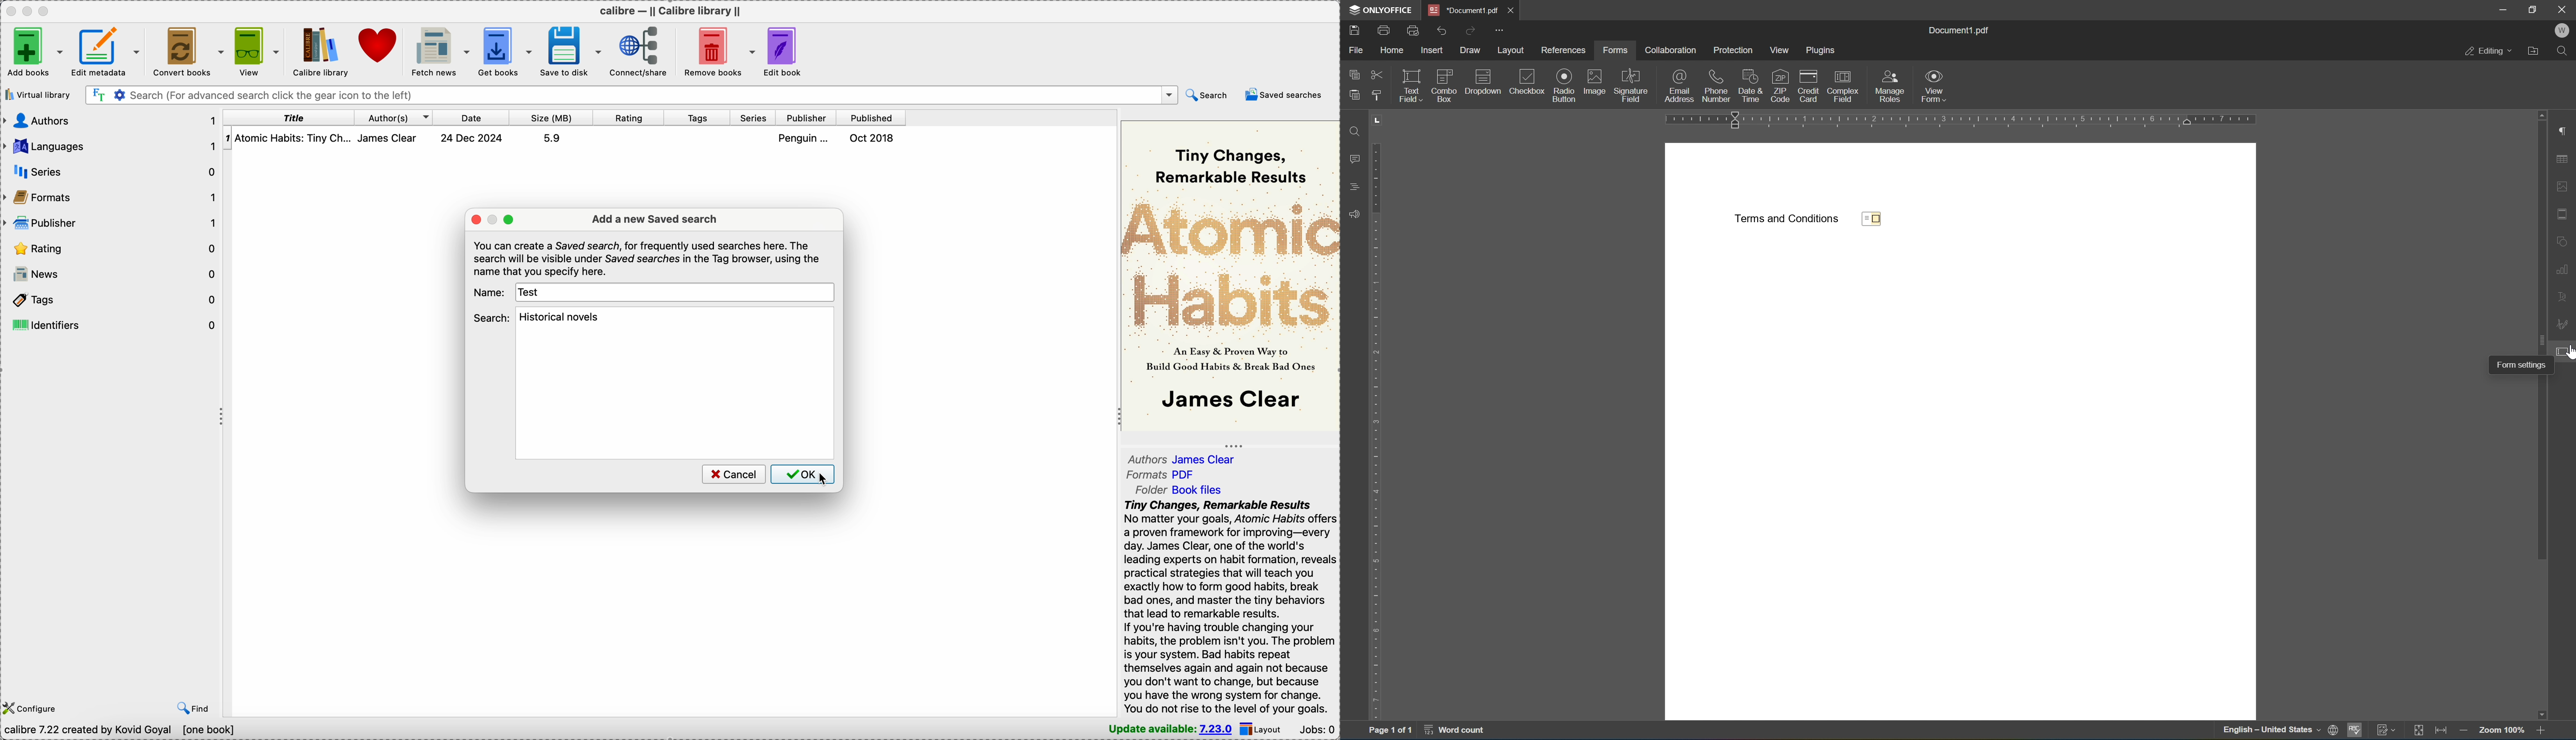 This screenshot has width=2576, height=756. What do you see at coordinates (222, 417) in the screenshot?
I see `toggle expand/contract` at bounding box center [222, 417].